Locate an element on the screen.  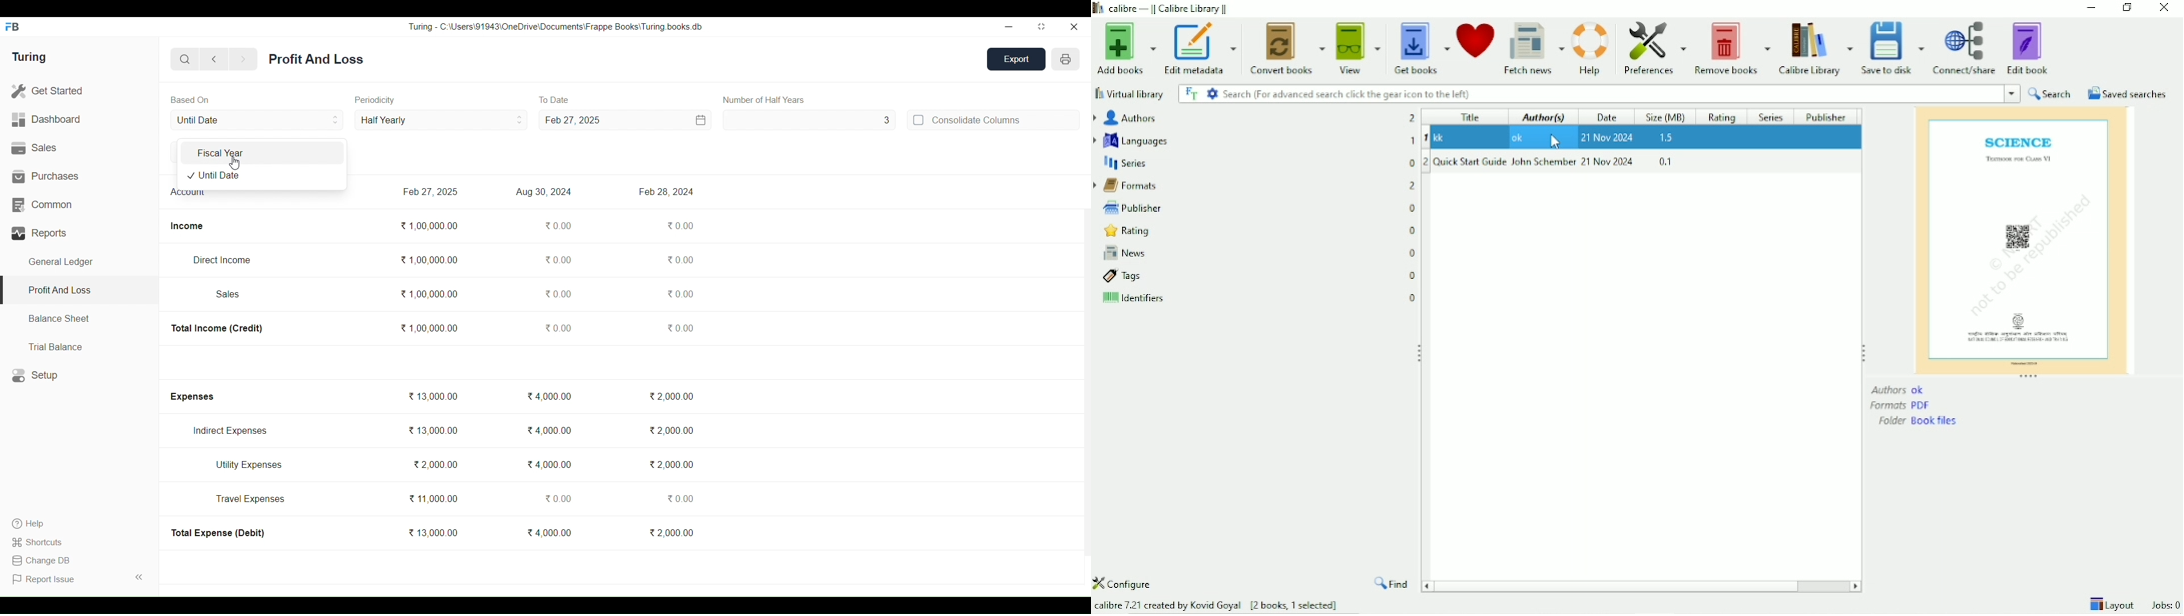
Rating is located at coordinates (1723, 117).